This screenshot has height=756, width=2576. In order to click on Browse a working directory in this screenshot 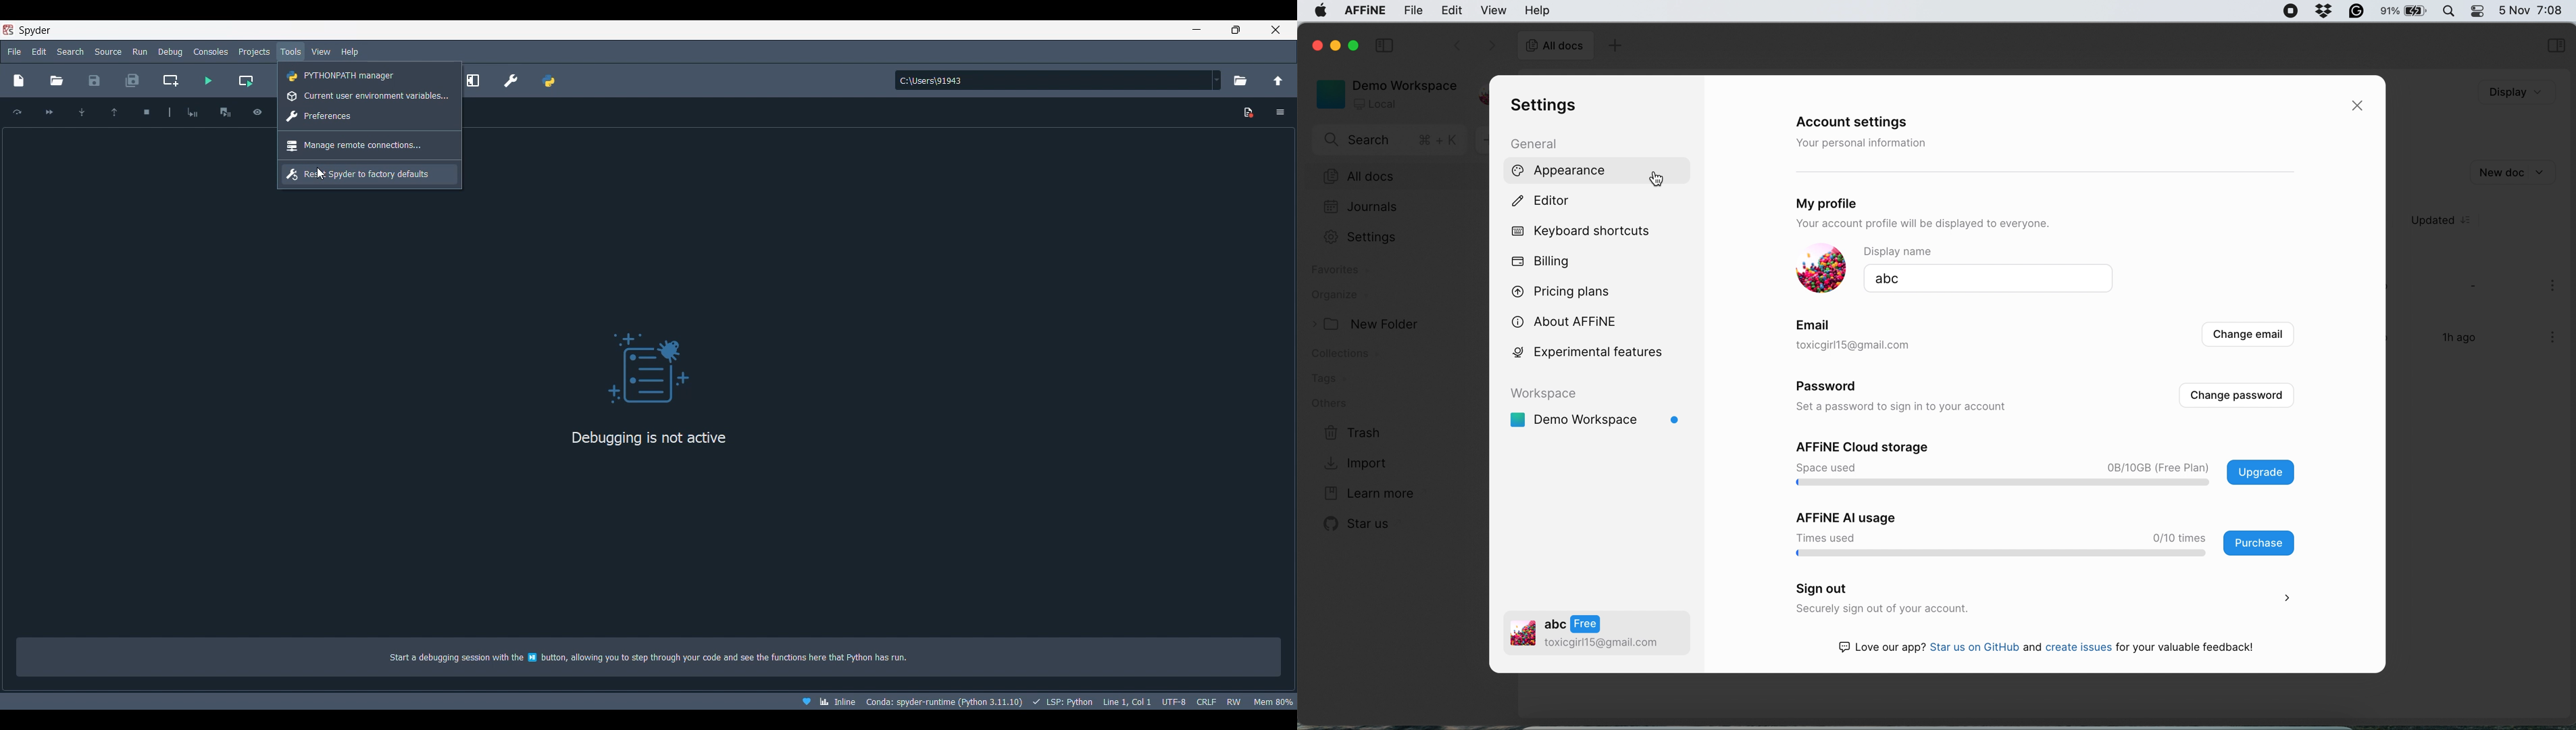, I will do `click(1240, 80)`.